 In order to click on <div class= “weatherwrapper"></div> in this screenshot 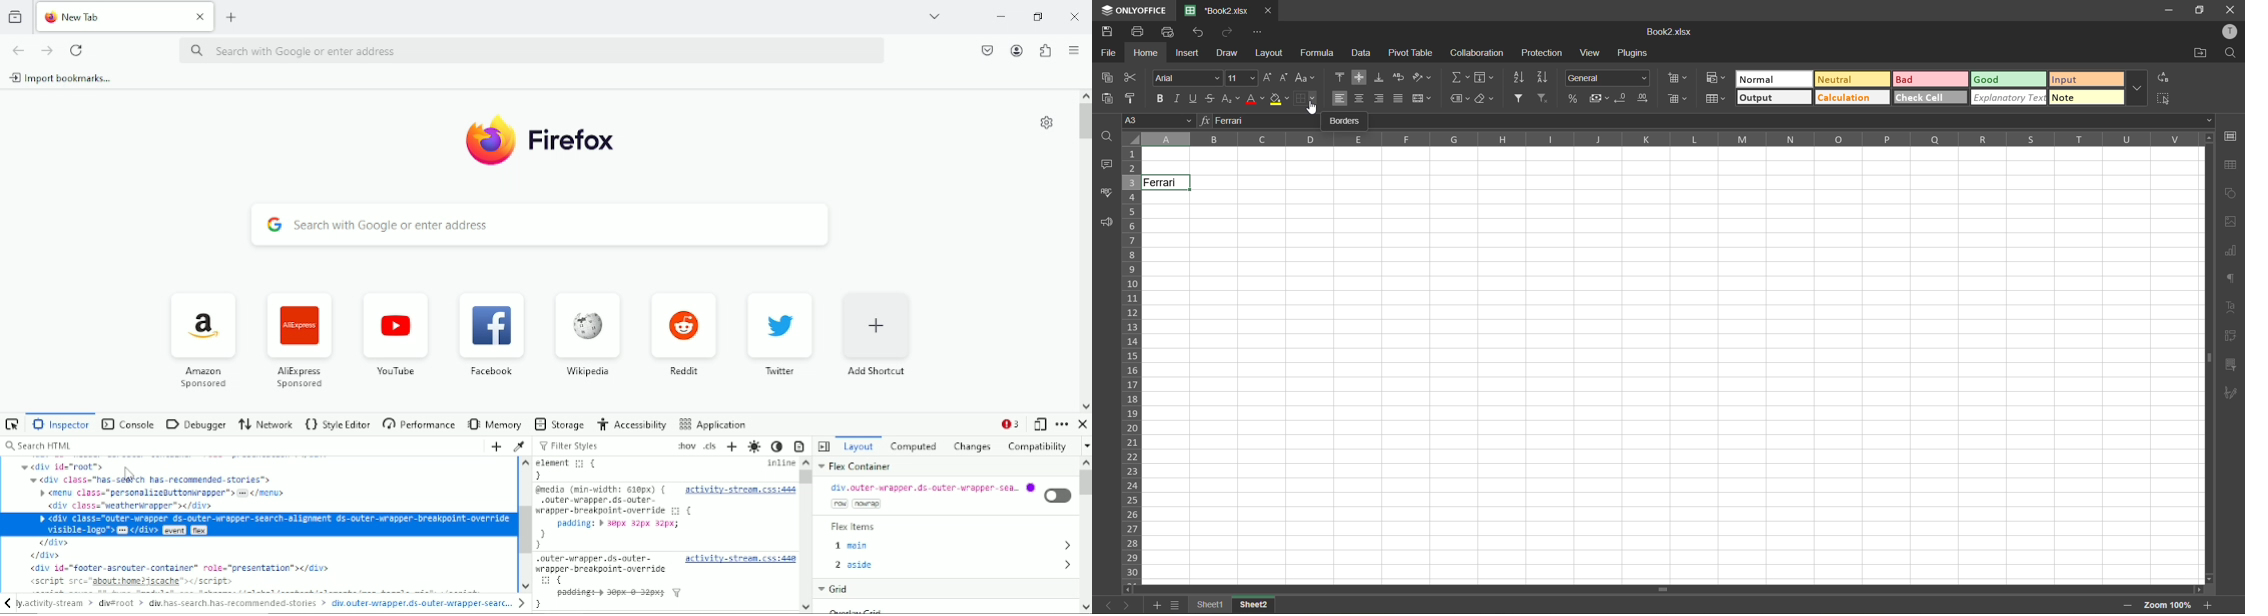, I will do `click(131, 505)`.